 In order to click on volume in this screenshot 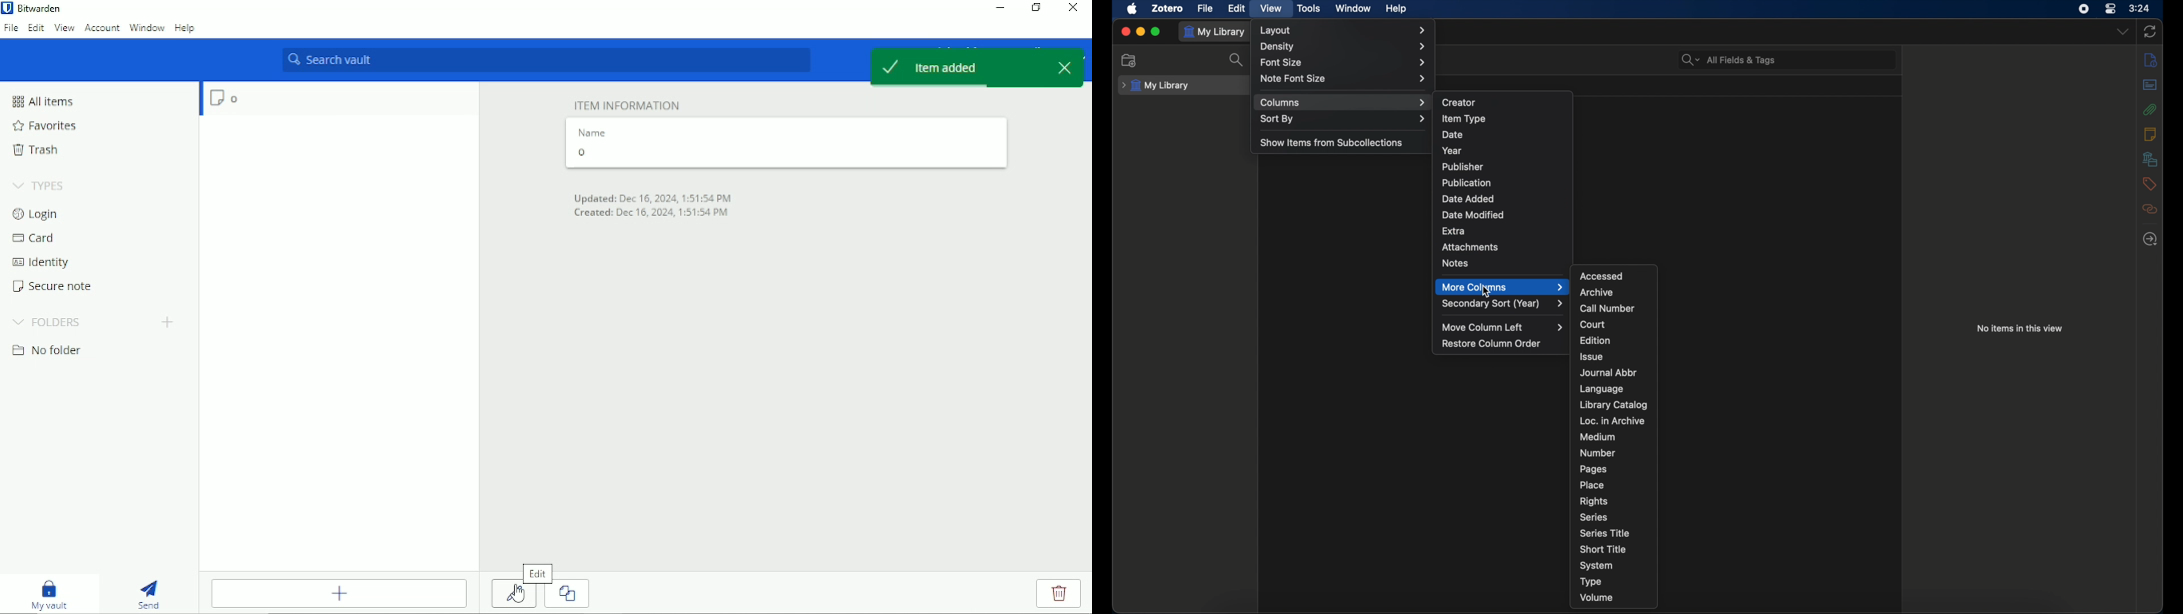, I will do `click(1597, 598)`.